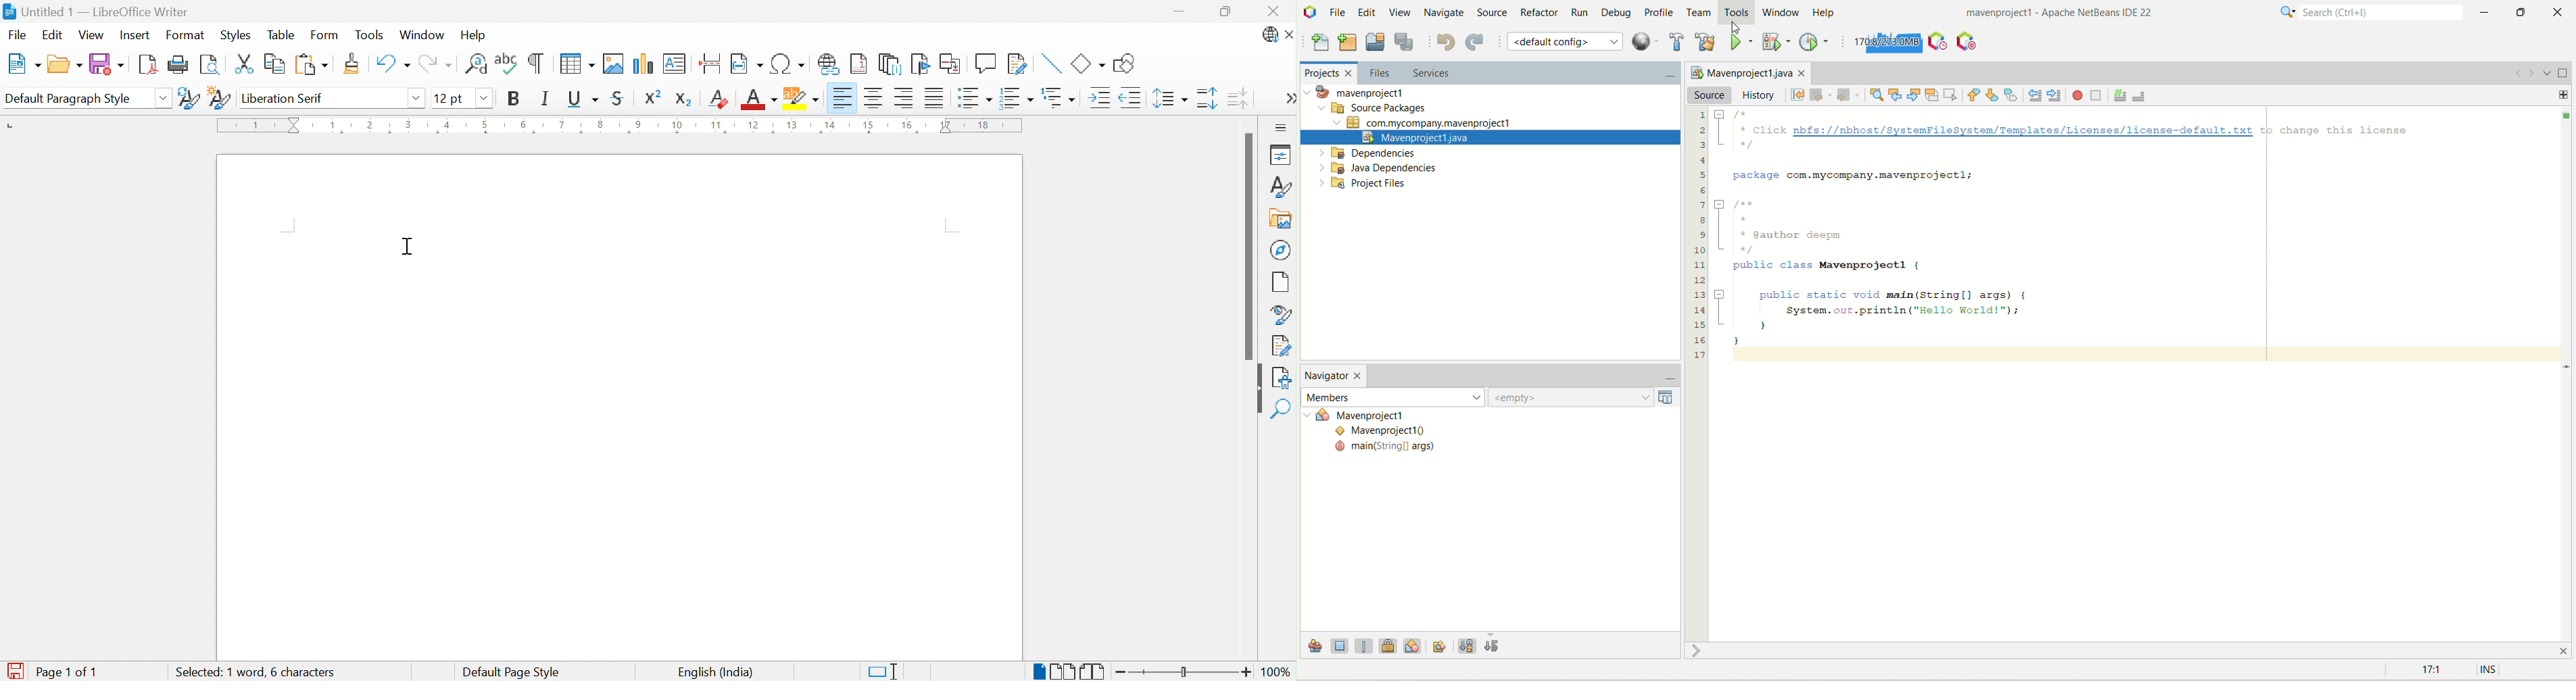  I want to click on Toggle Print Preview, so click(213, 65).